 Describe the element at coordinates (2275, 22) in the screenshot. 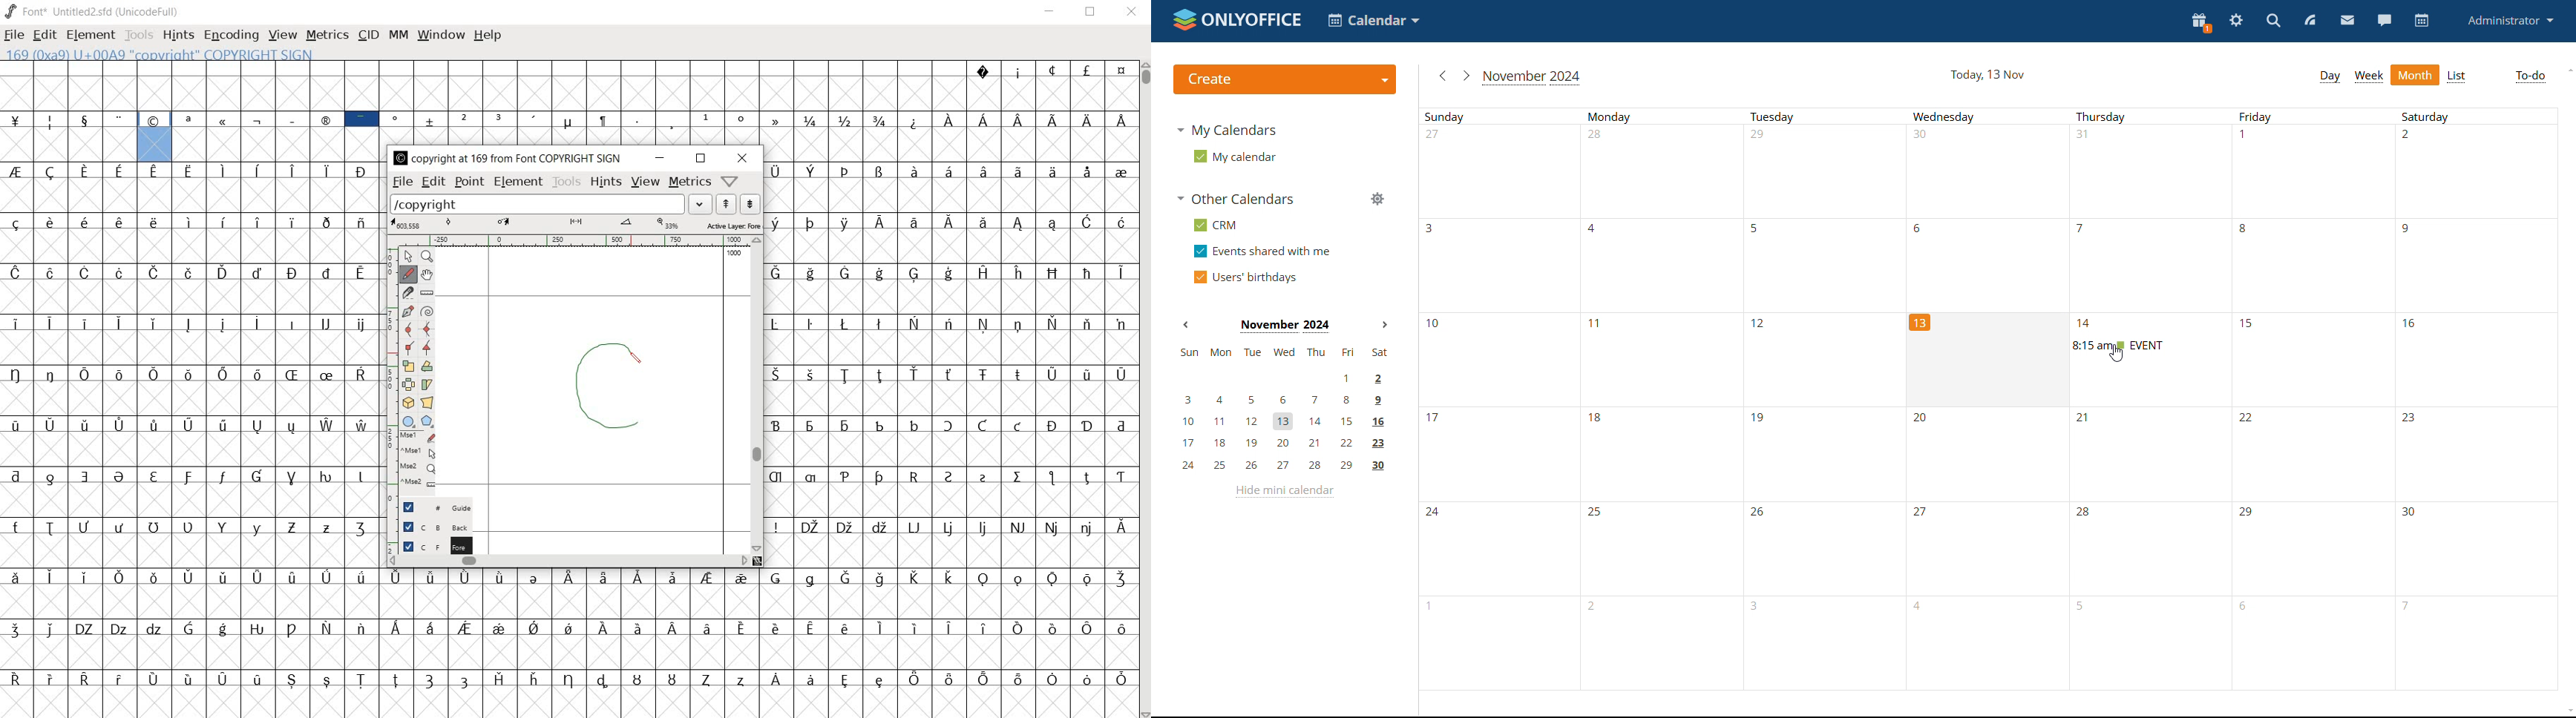

I see `search` at that location.